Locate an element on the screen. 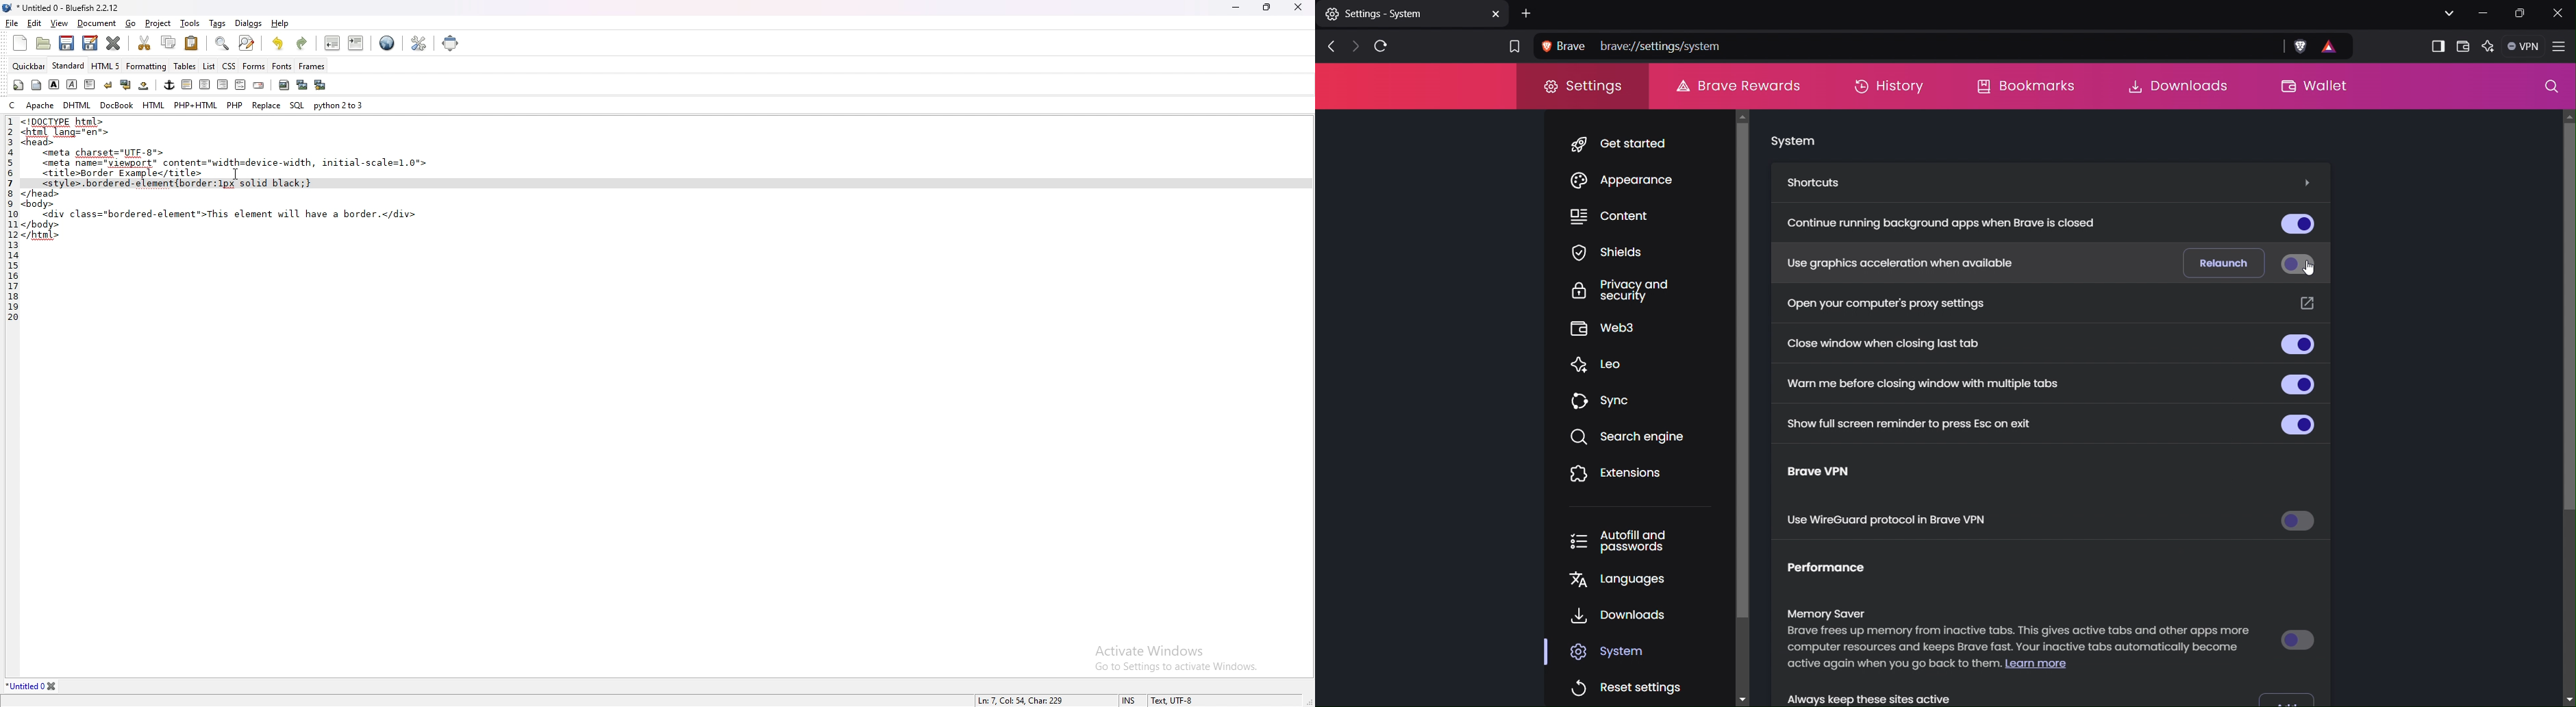 This screenshot has width=2576, height=728. html comment is located at coordinates (240, 85).